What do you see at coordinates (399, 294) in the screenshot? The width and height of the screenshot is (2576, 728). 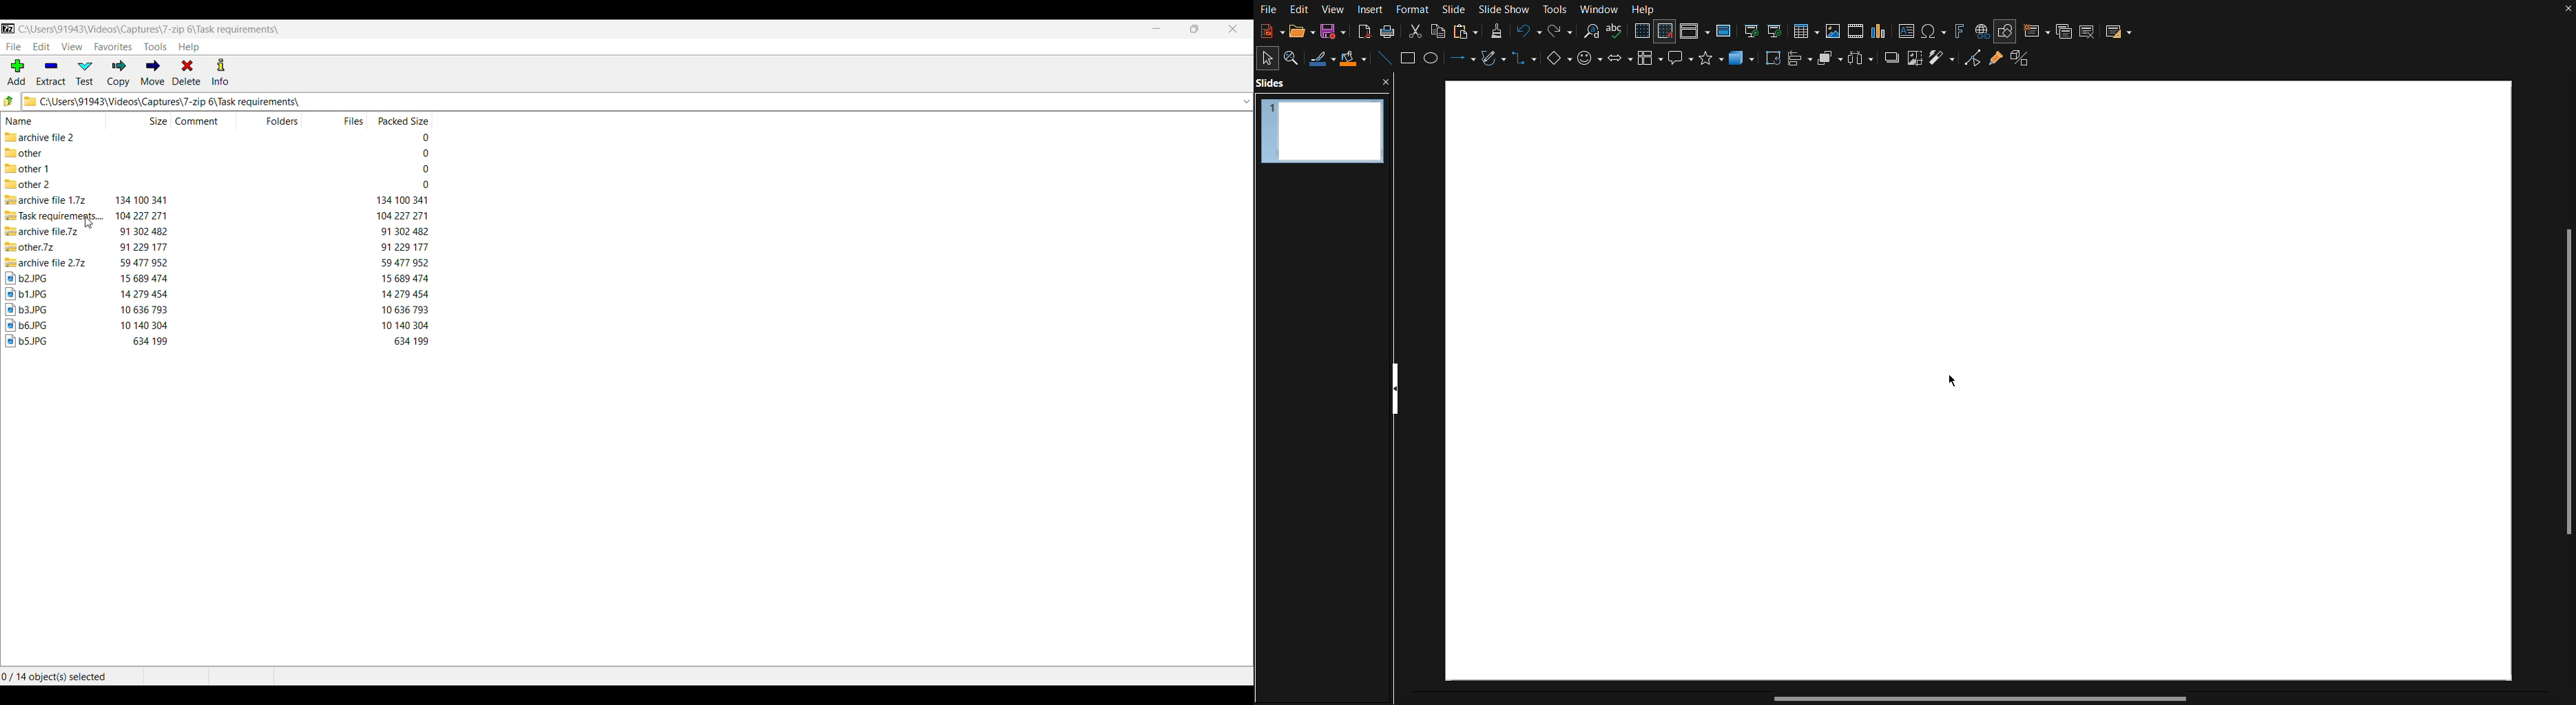 I see `packed size` at bounding box center [399, 294].